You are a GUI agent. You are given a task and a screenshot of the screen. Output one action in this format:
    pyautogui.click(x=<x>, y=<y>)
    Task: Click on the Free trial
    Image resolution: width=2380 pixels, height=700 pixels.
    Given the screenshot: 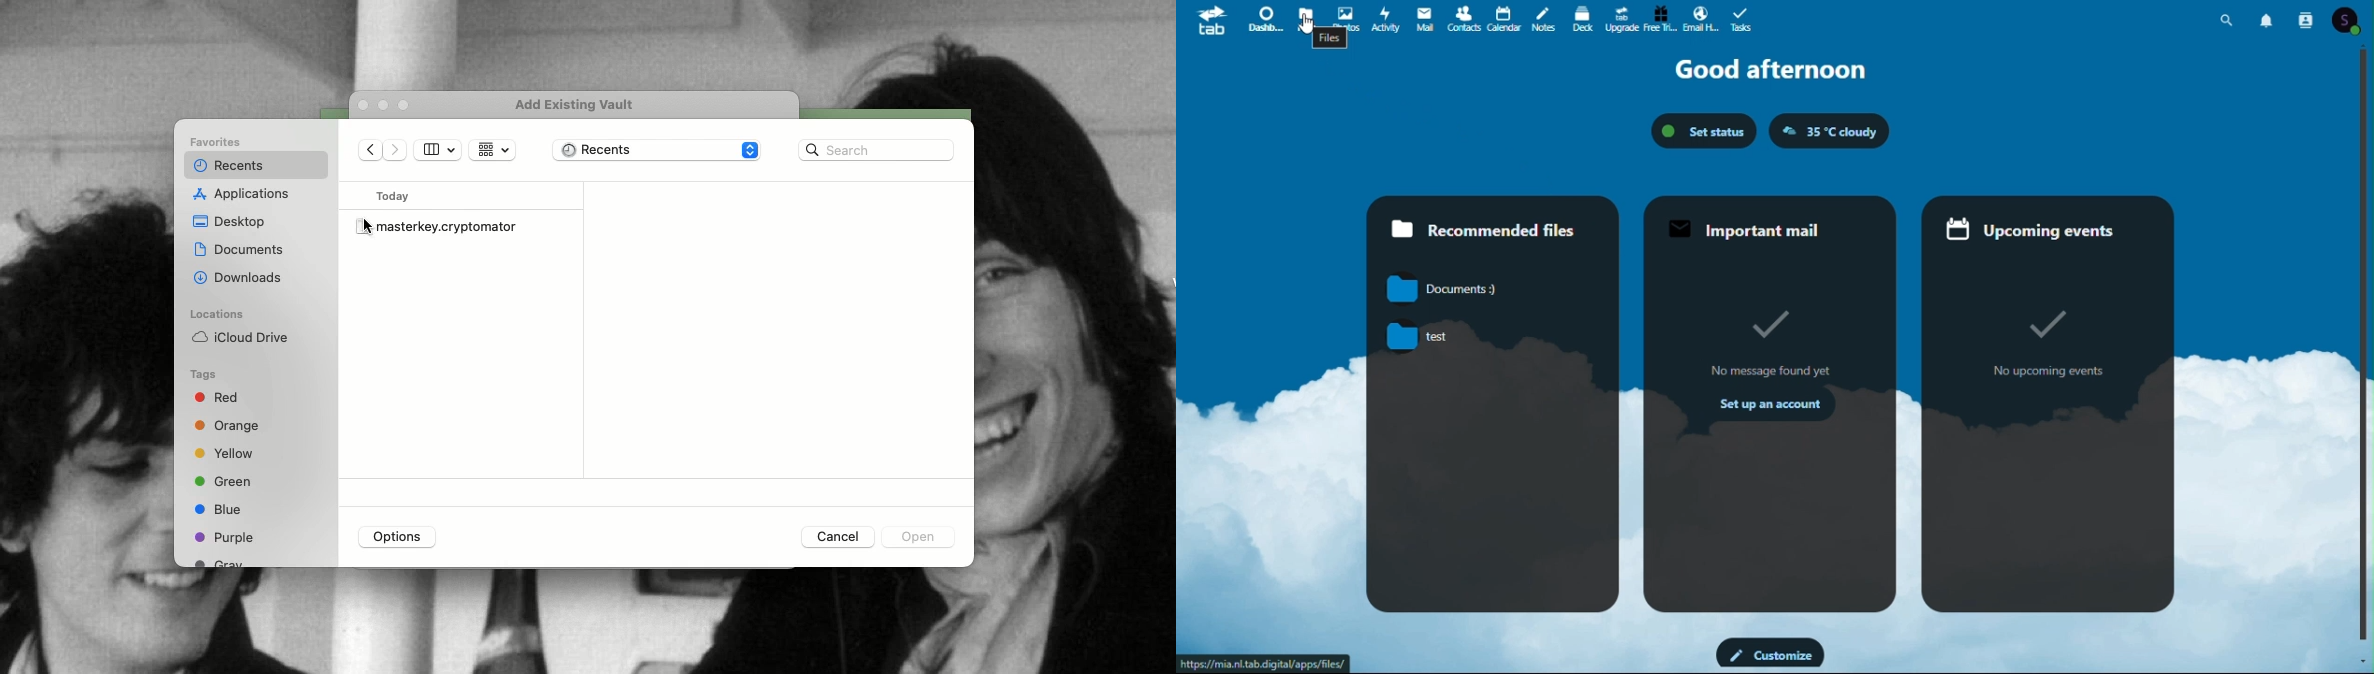 What is the action you would take?
    pyautogui.click(x=1659, y=19)
    